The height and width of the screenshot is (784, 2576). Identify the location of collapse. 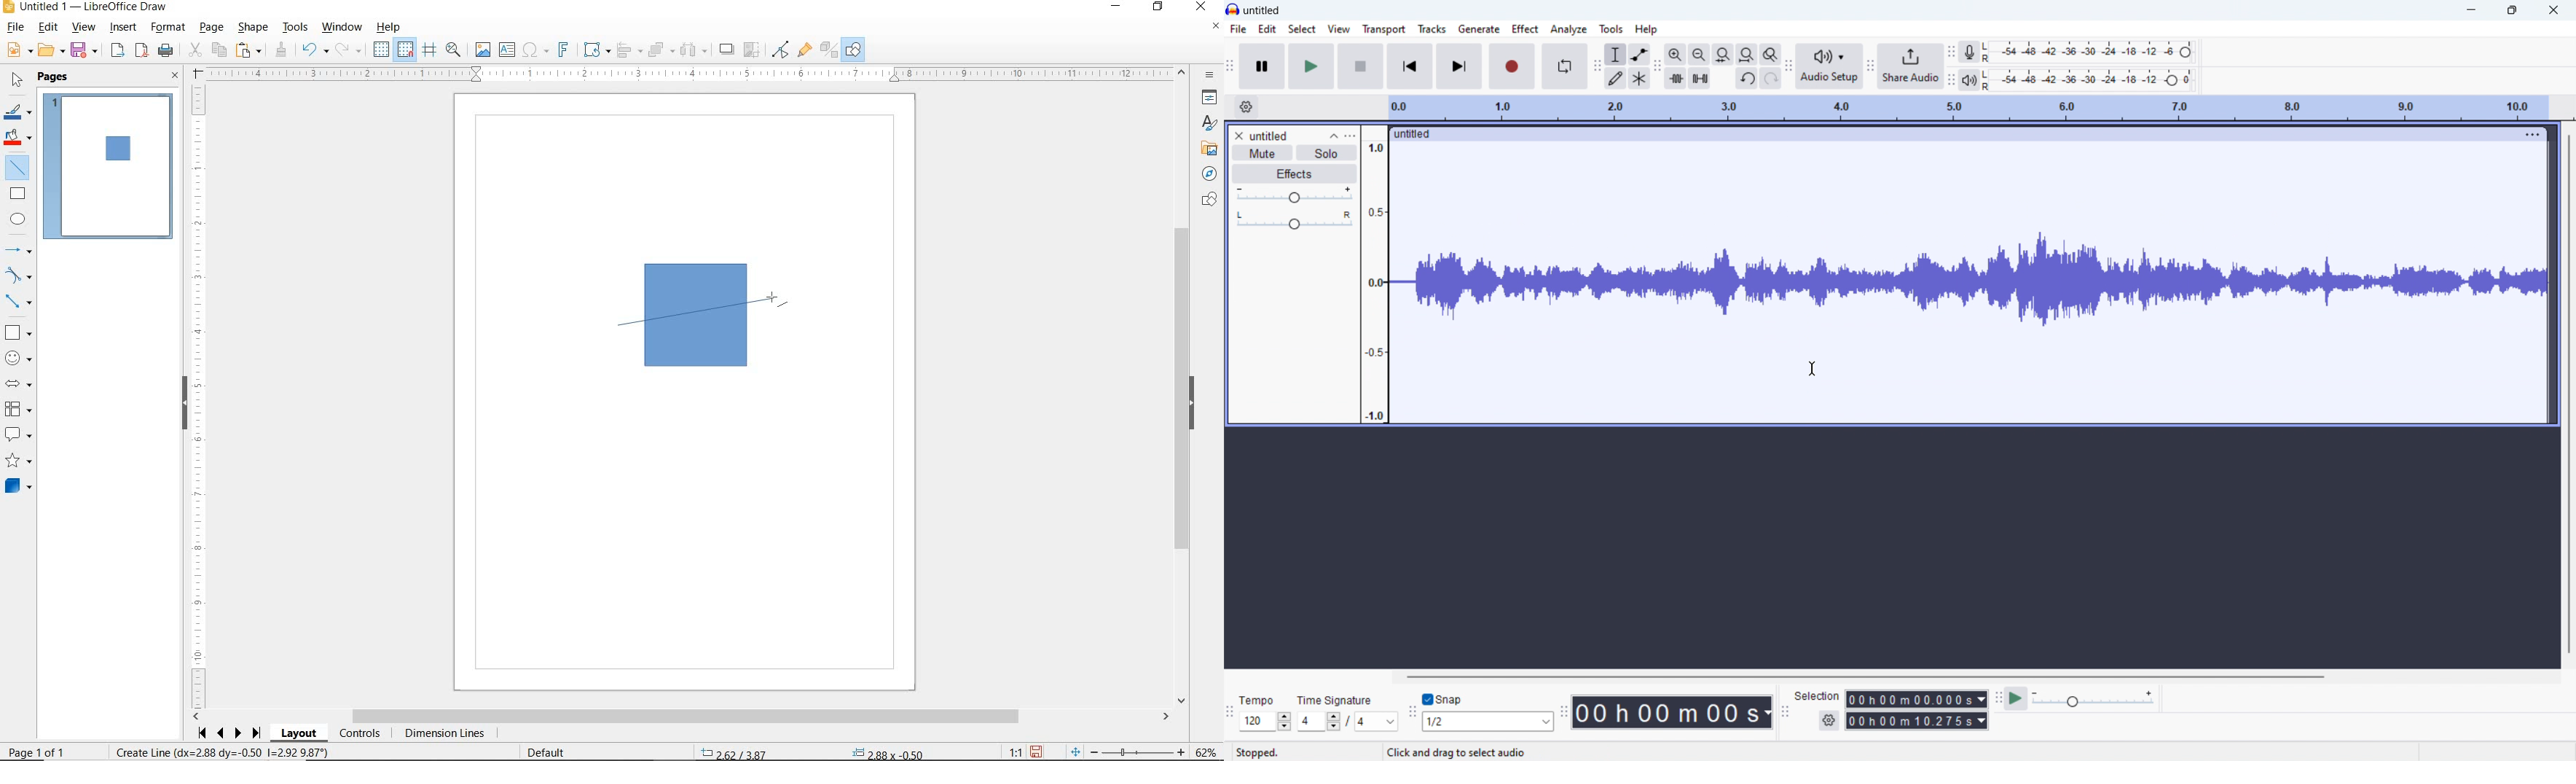
(1337, 135).